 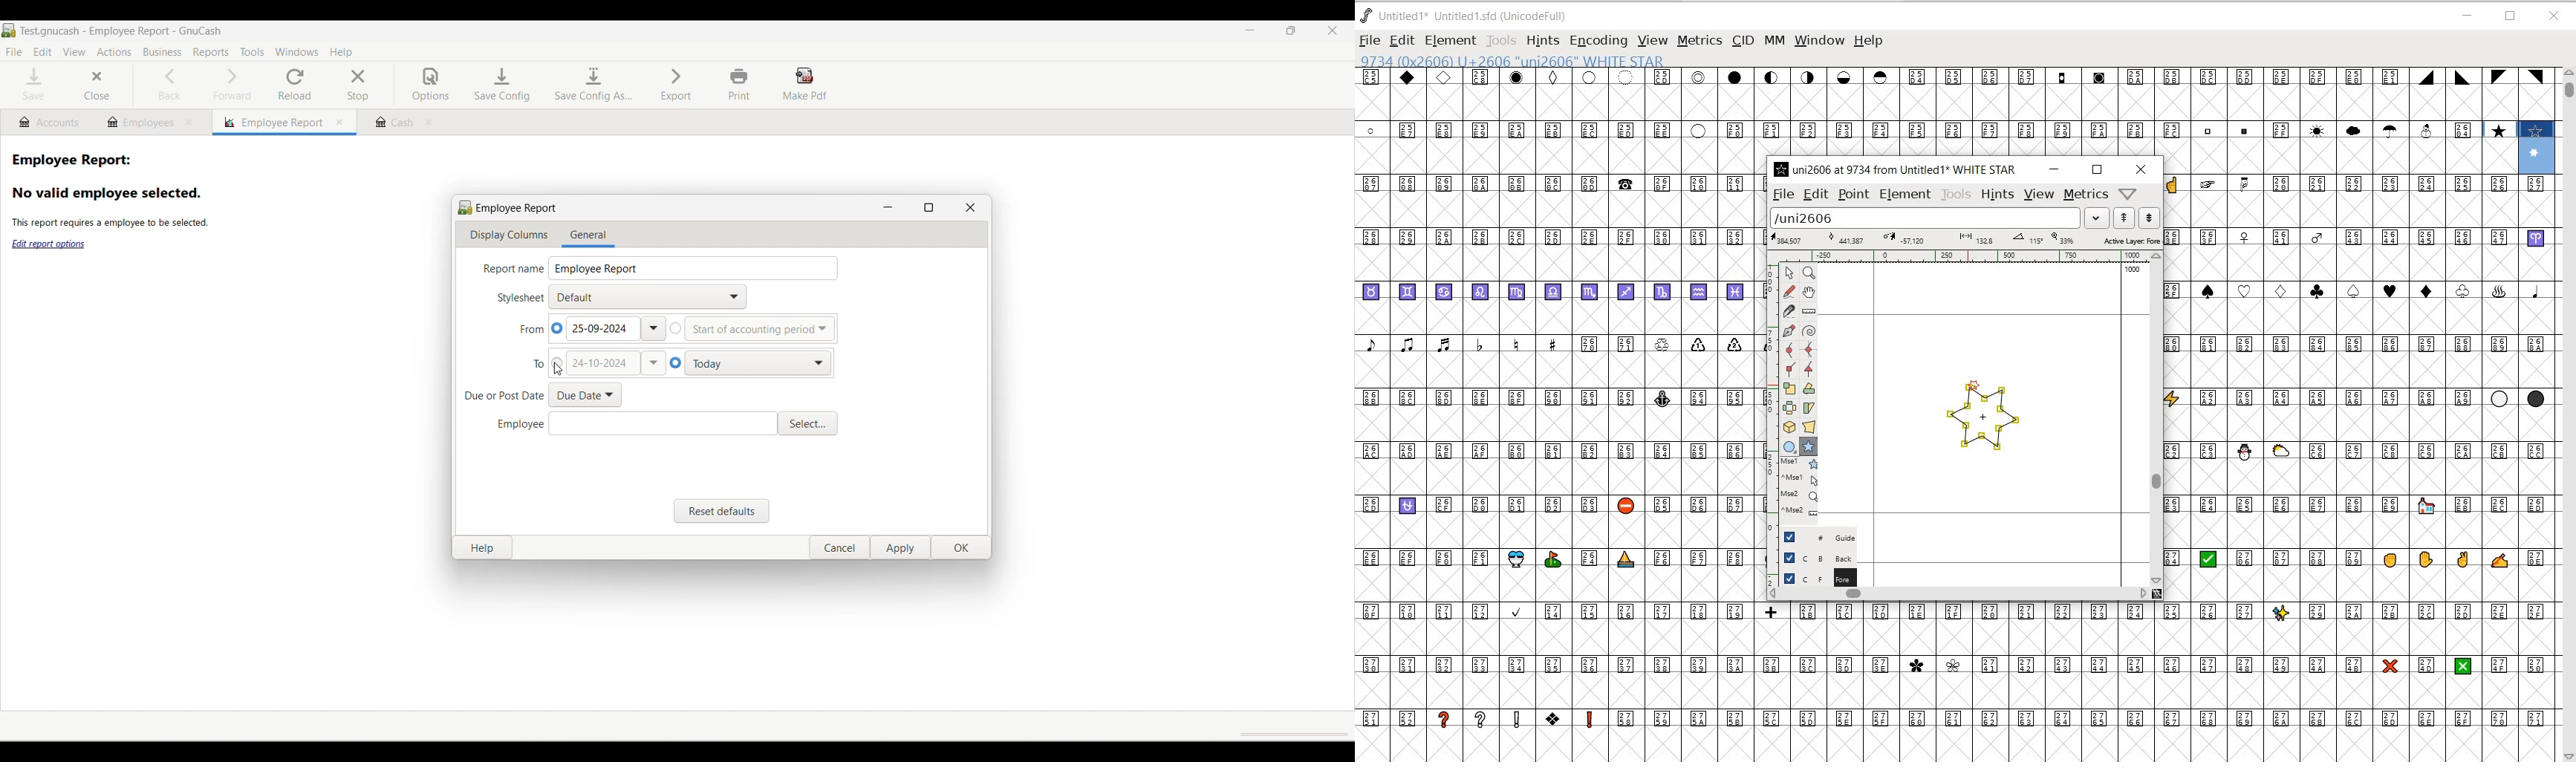 What do you see at coordinates (1597, 42) in the screenshot?
I see `ENCODING` at bounding box center [1597, 42].